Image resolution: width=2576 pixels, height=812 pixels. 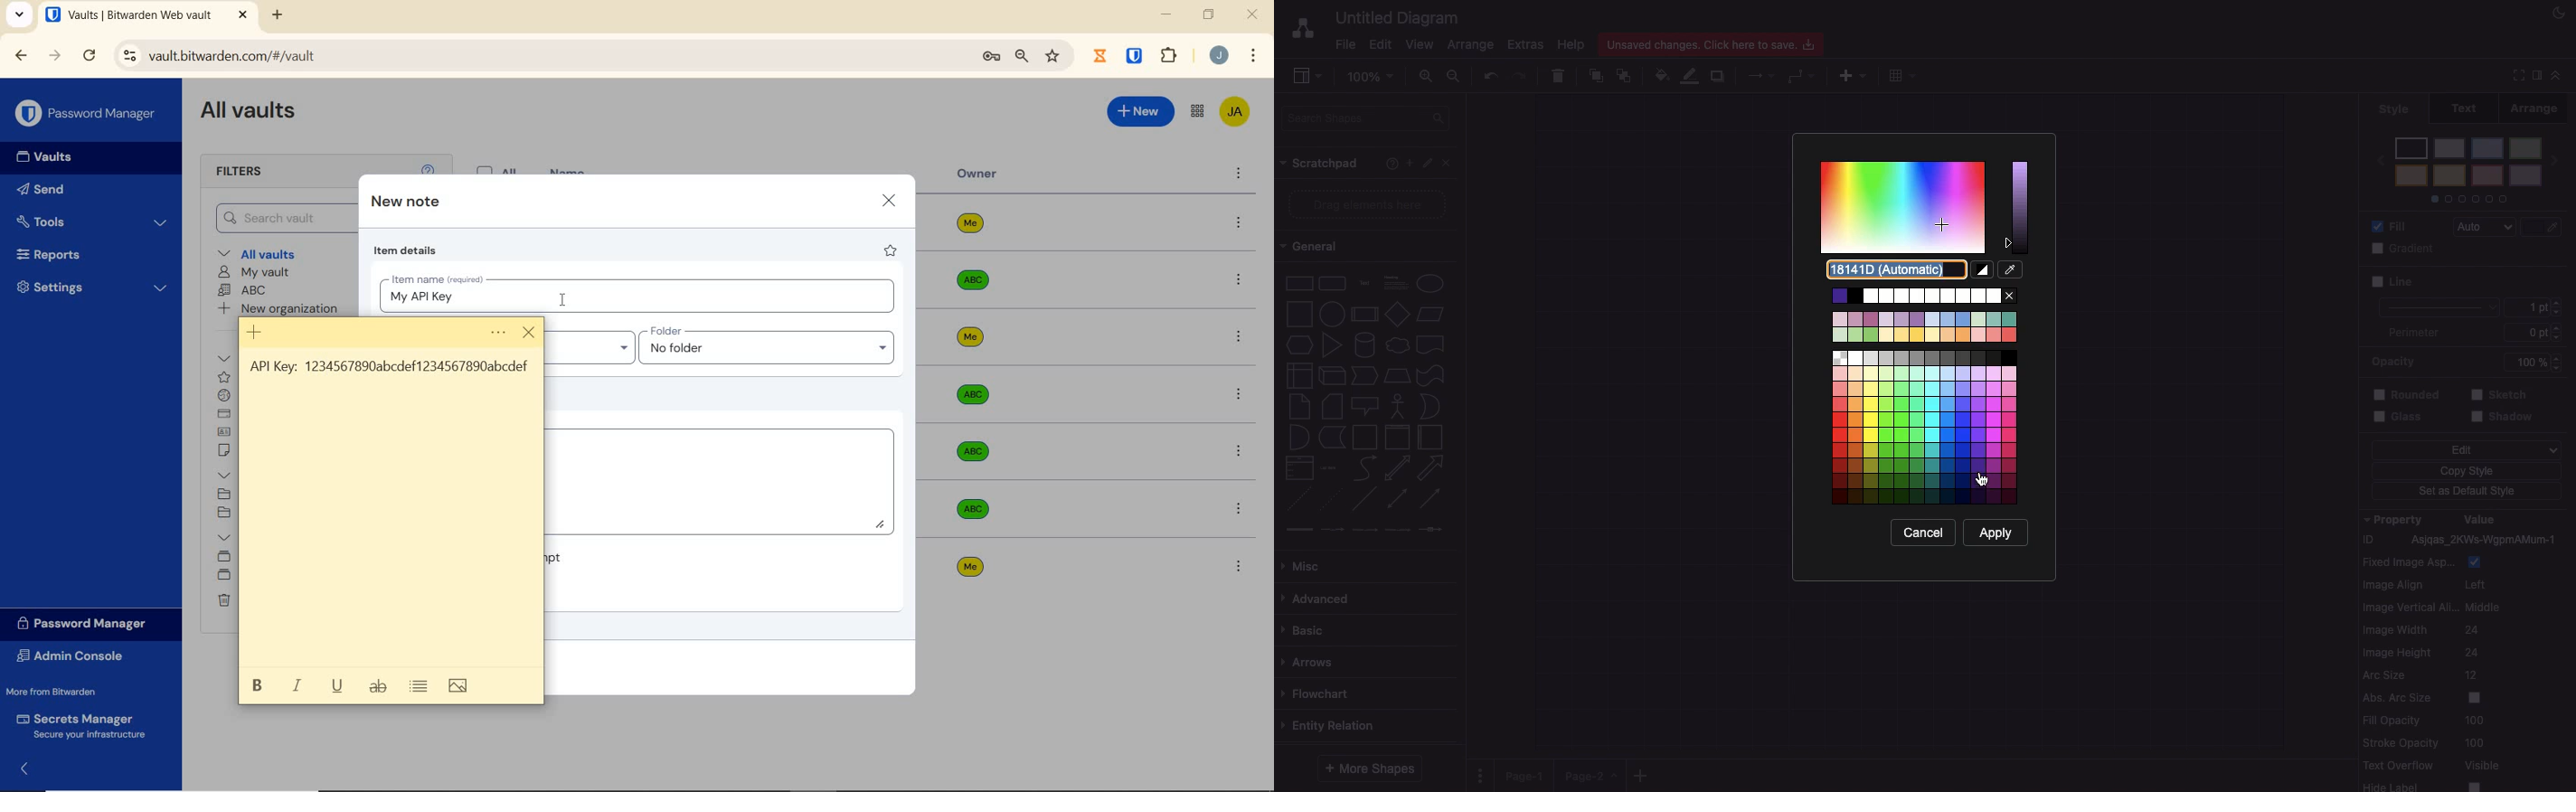 I want to click on square, so click(x=1297, y=312).